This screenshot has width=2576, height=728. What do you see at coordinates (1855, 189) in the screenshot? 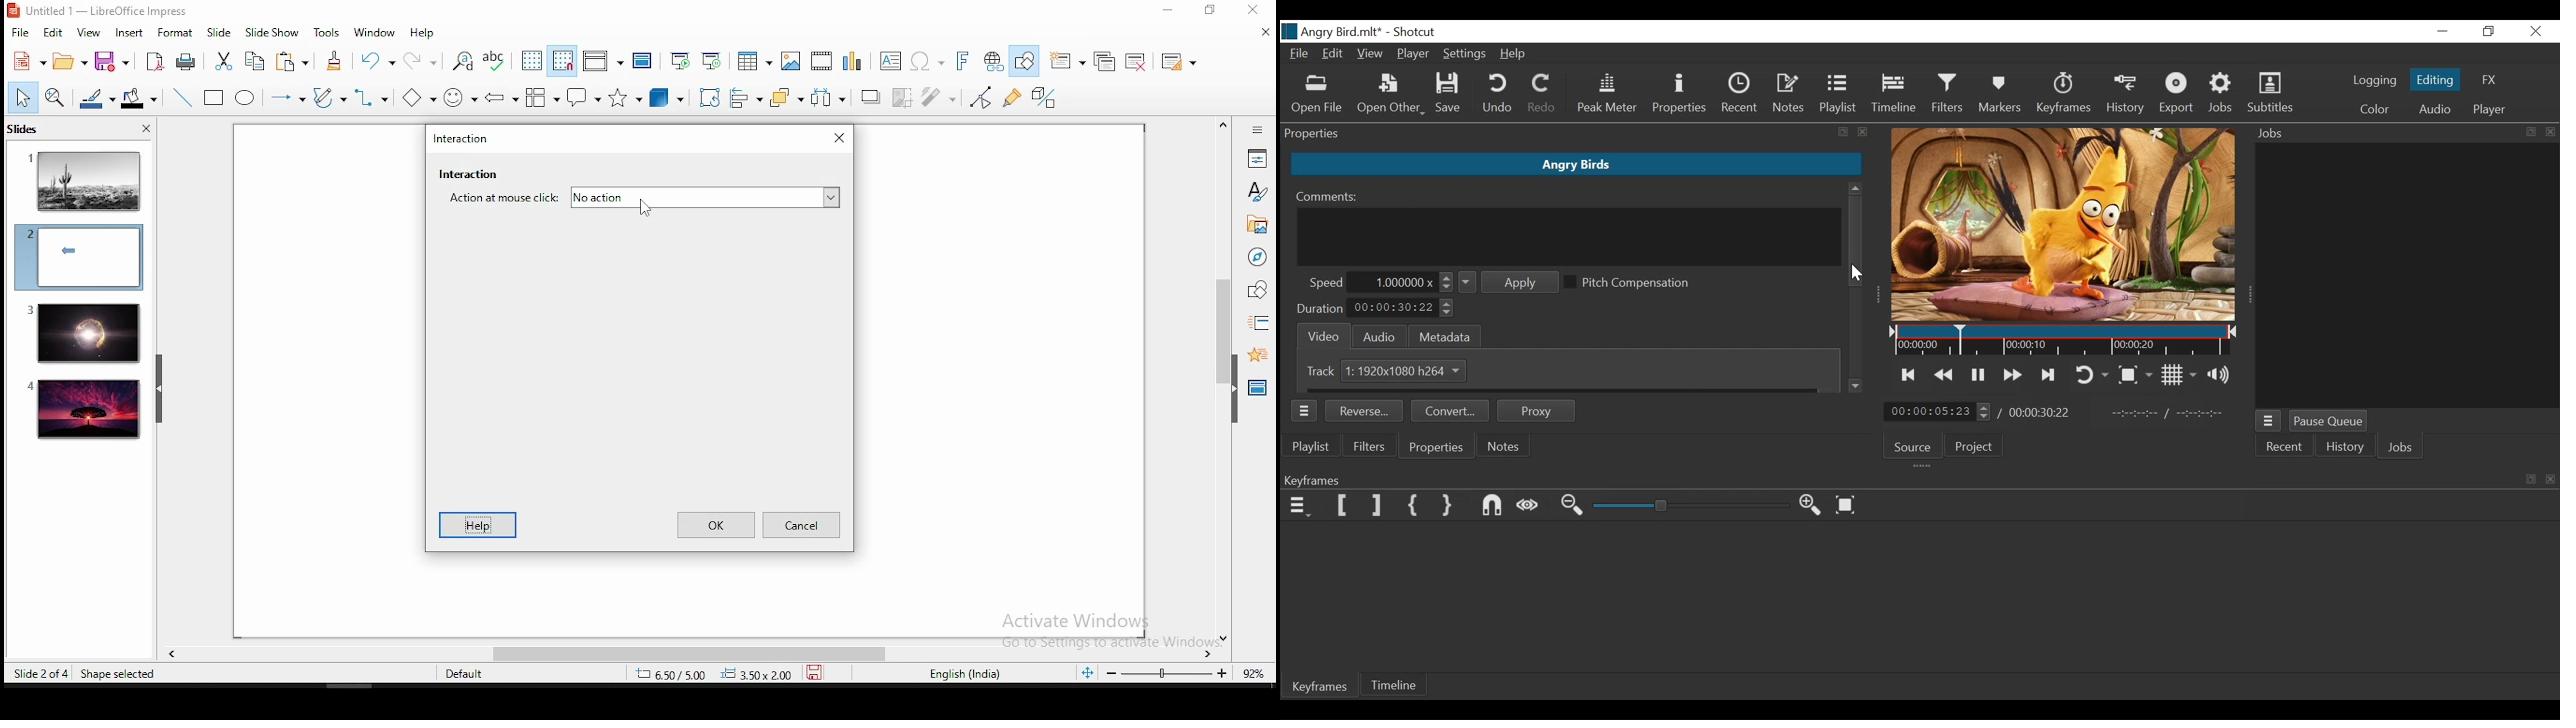
I see `Scroll up` at bounding box center [1855, 189].